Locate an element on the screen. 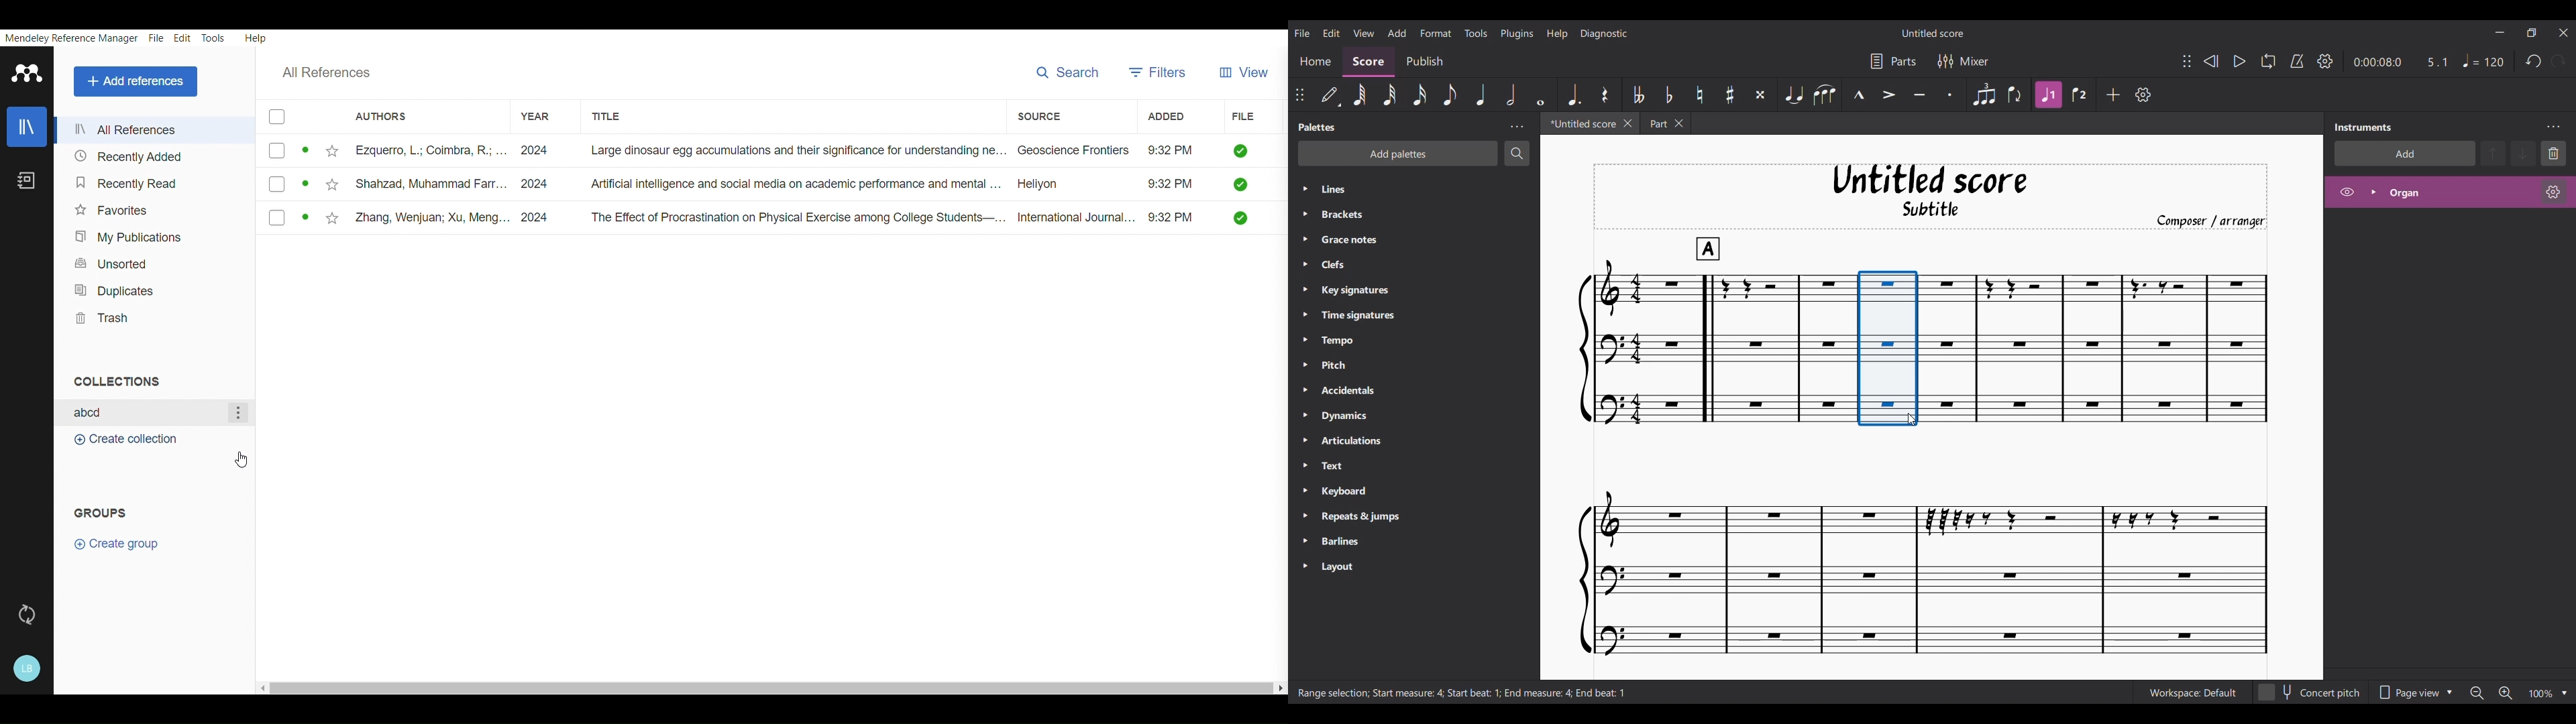 The width and height of the screenshot is (2576, 728). Current score changed due to addition of measure is located at coordinates (1925, 575).